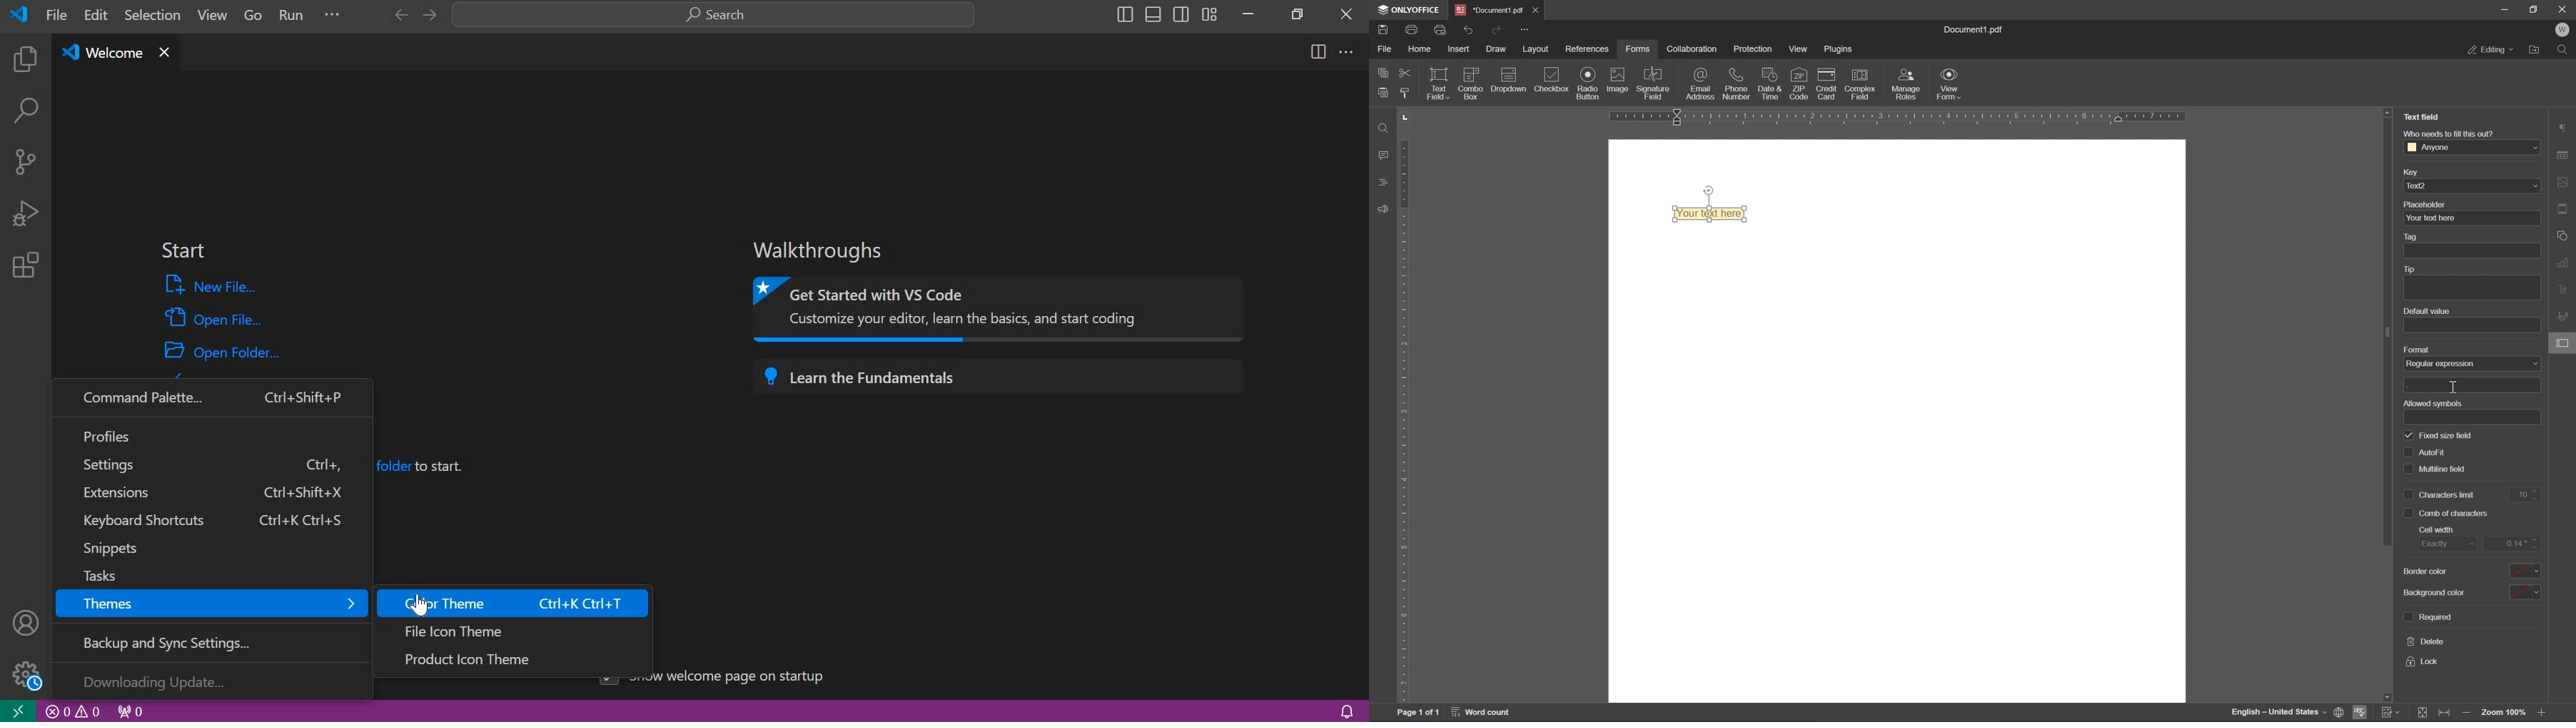 The height and width of the screenshot is (728, 2576). I want to click on ruler, so click(1897, 117).